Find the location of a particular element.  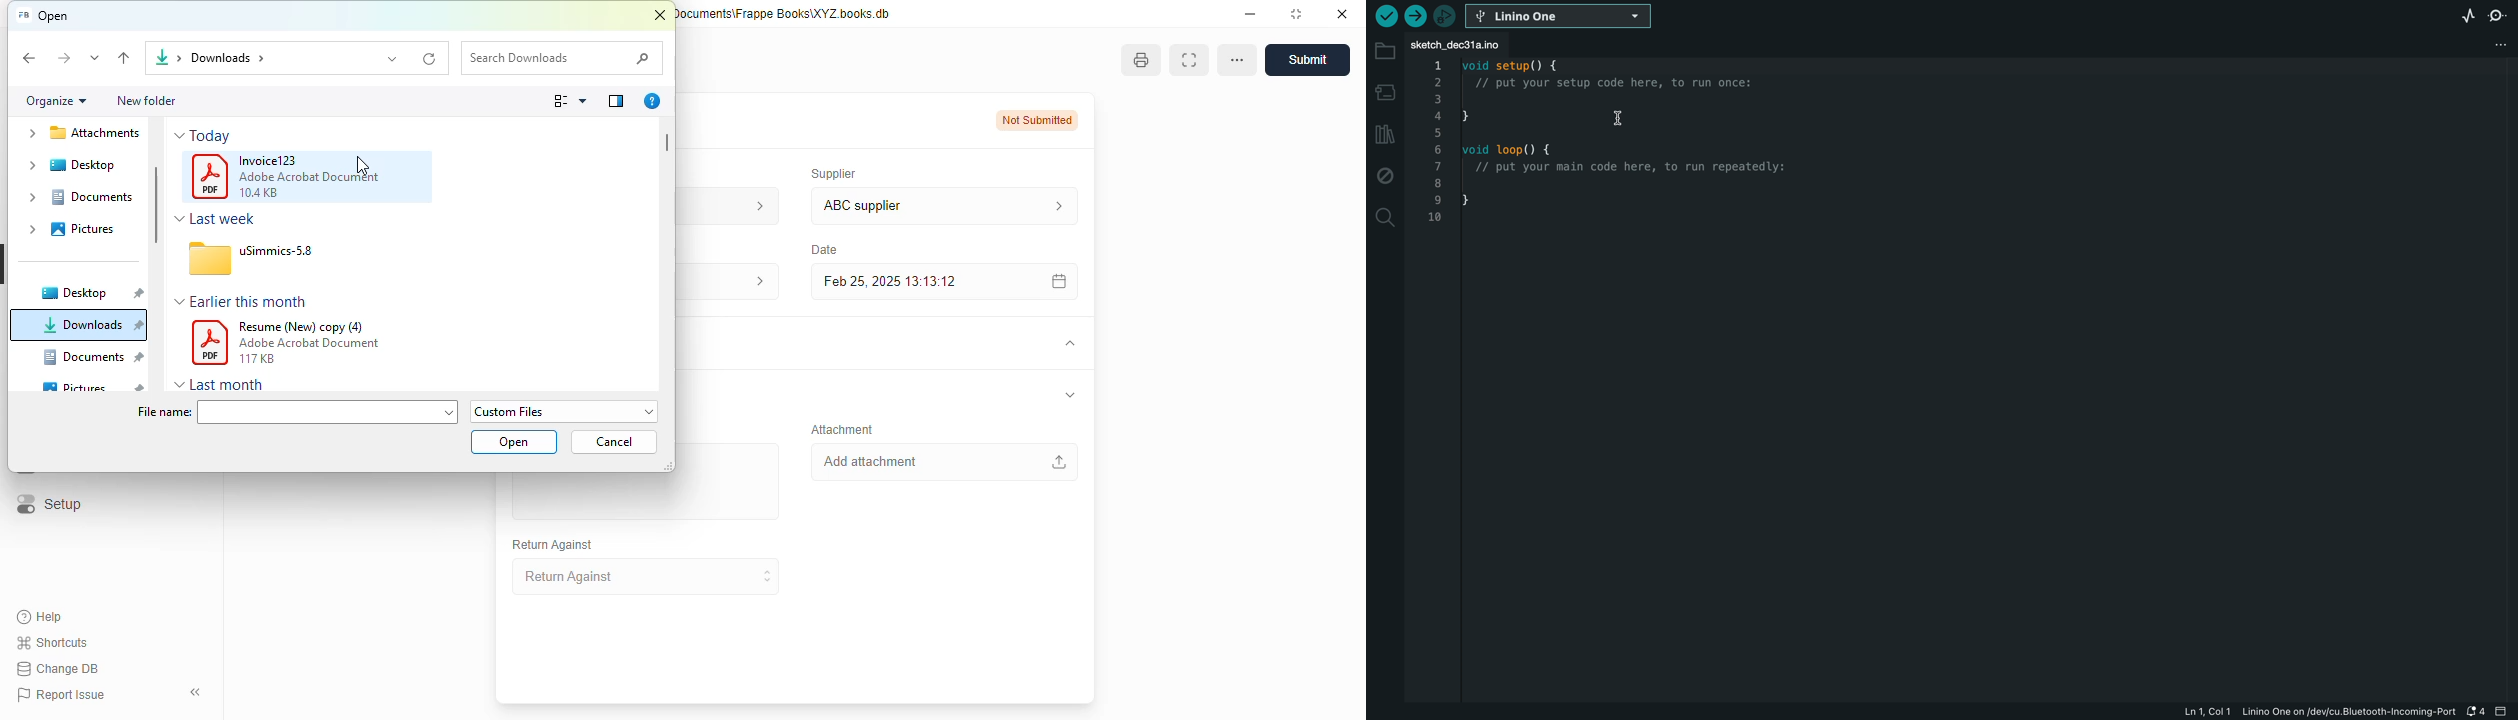

dropdown is located at coordinates (180, 302).